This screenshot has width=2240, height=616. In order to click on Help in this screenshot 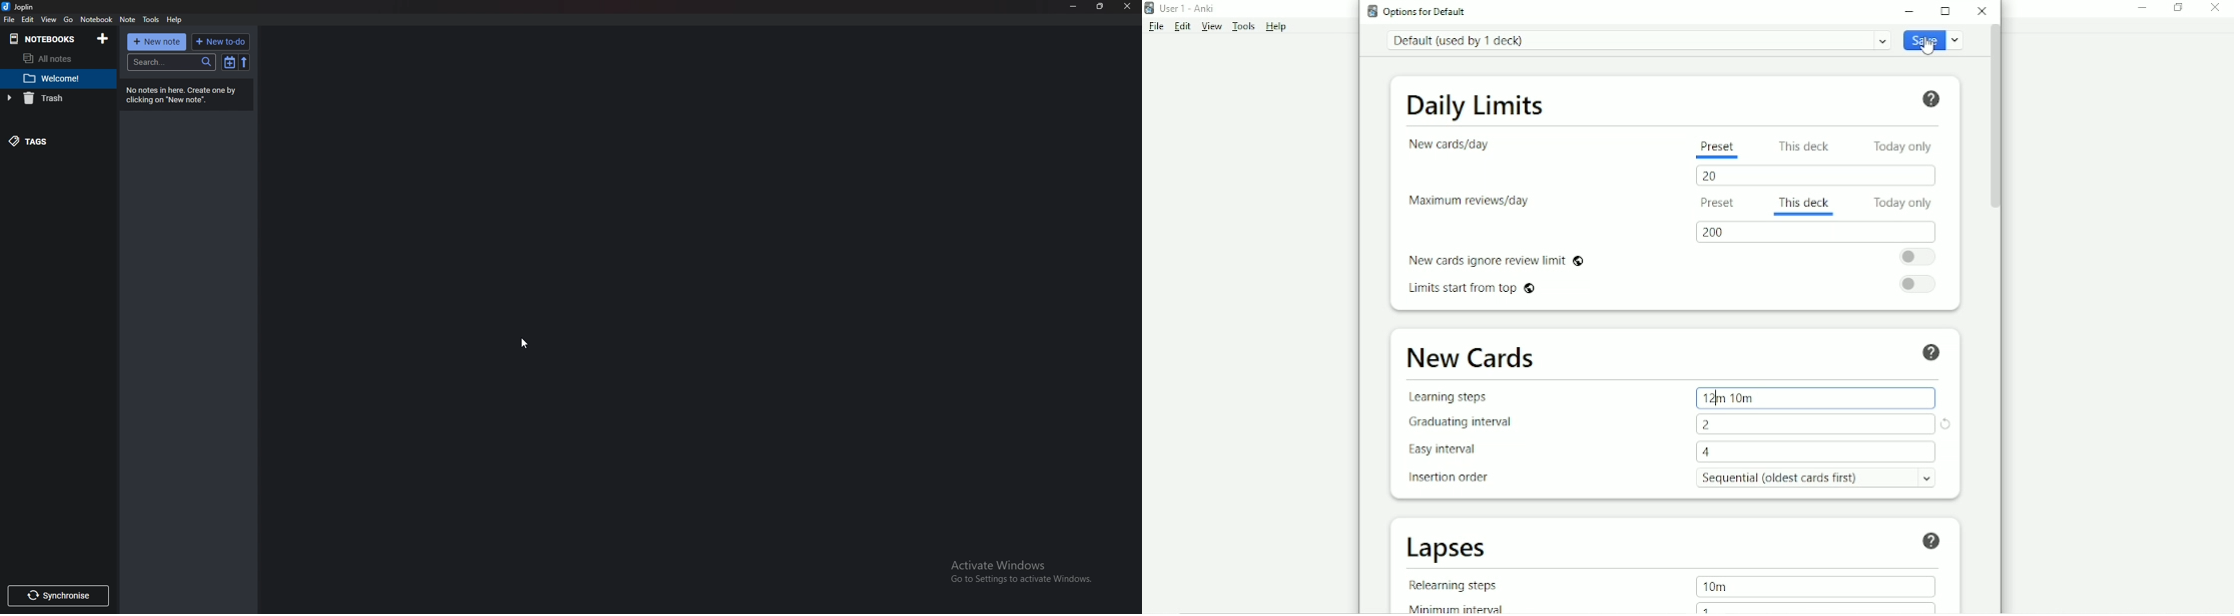, I will do `click(1932, 540)`.